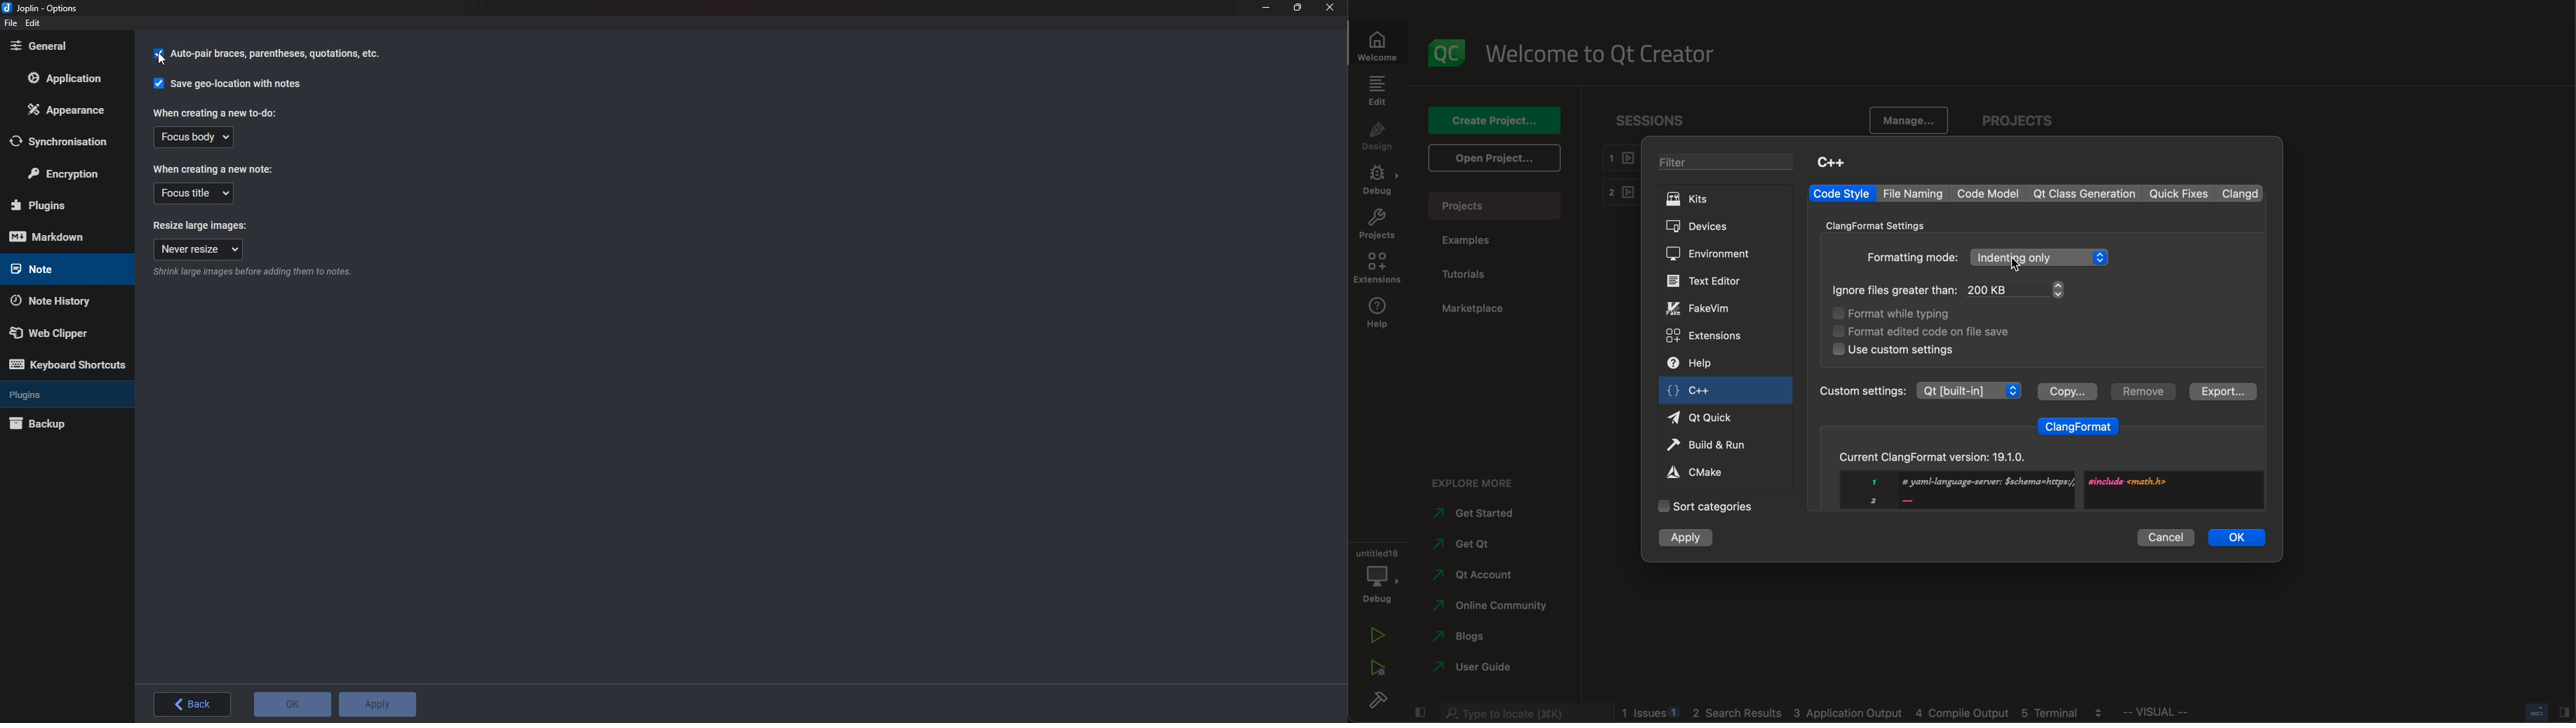 The width and height of the screenshot is (2576, 728). I want to click on clang format, so click(2079, 424).